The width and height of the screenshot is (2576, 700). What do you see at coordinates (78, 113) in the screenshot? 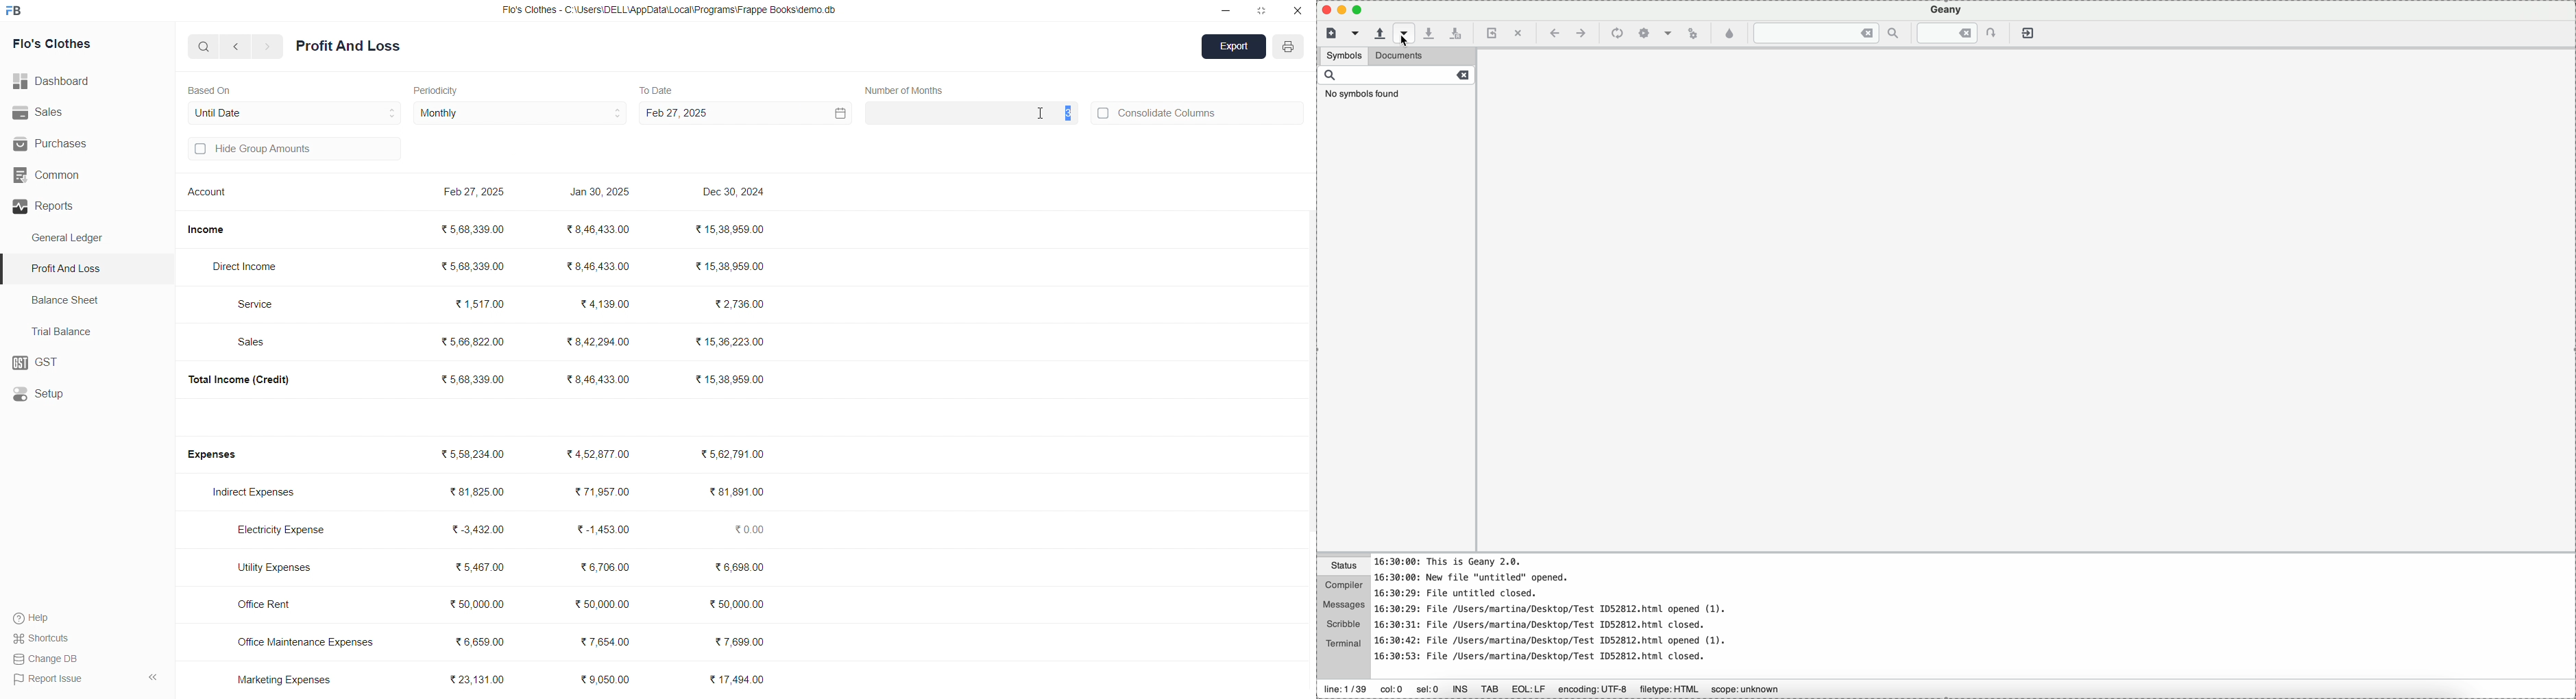
I see `Sales` at bounding box center [78, 113].